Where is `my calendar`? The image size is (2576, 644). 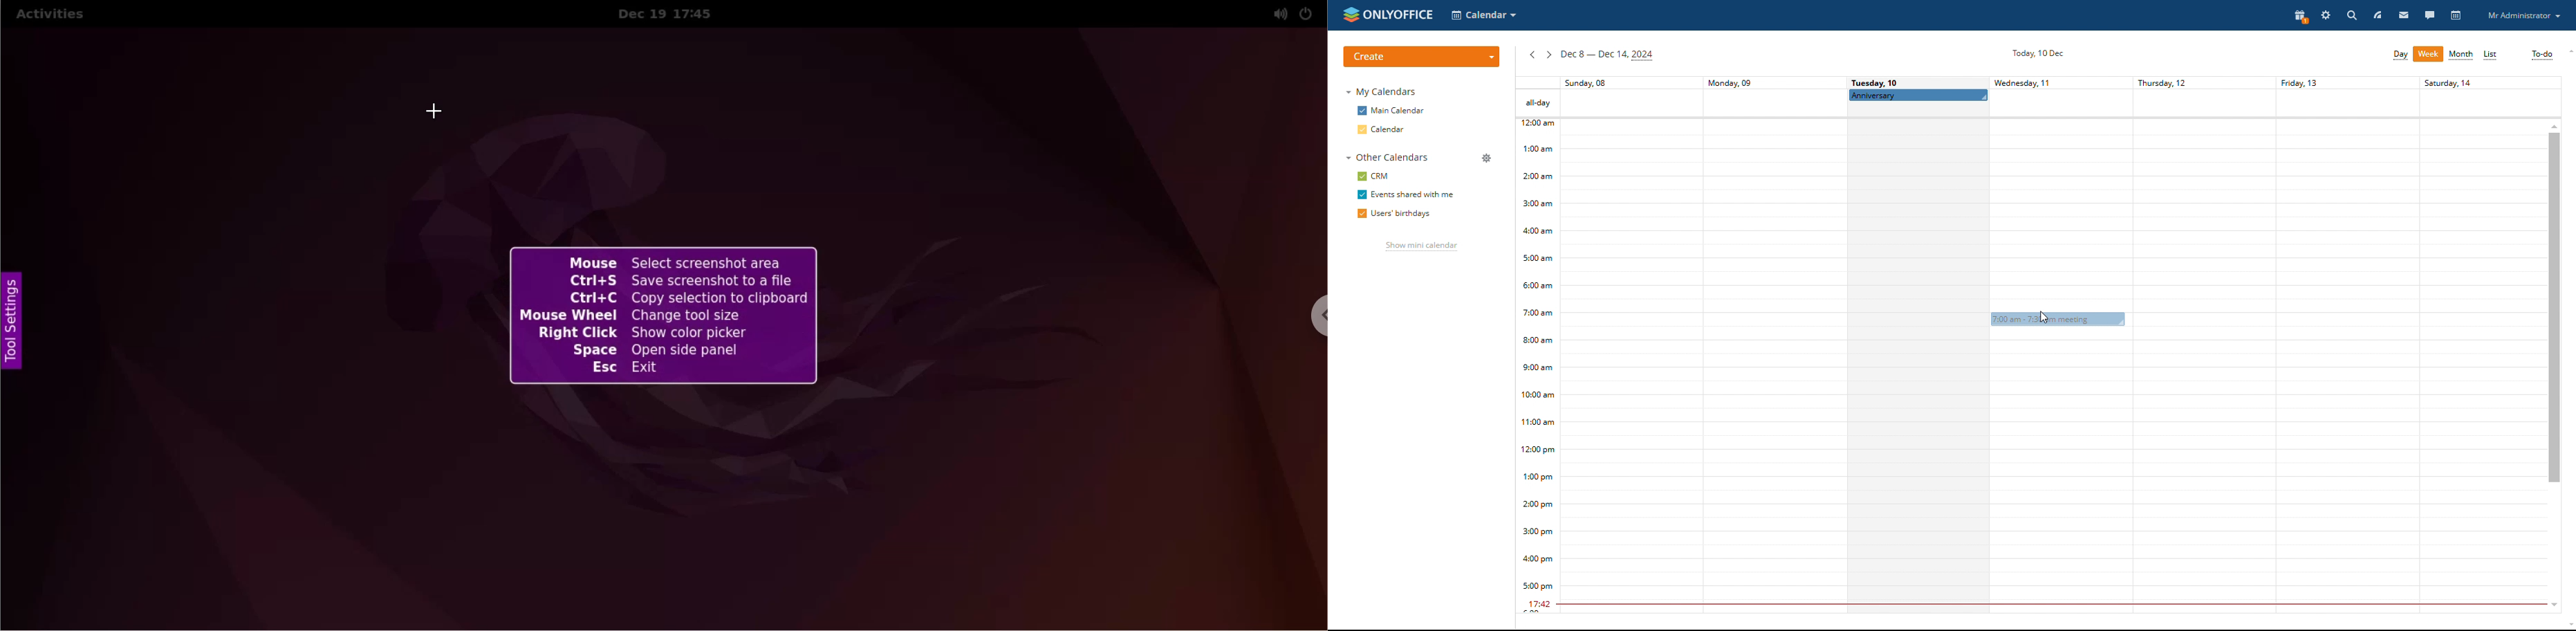 my calendar is located at coordinates (1384, 92).